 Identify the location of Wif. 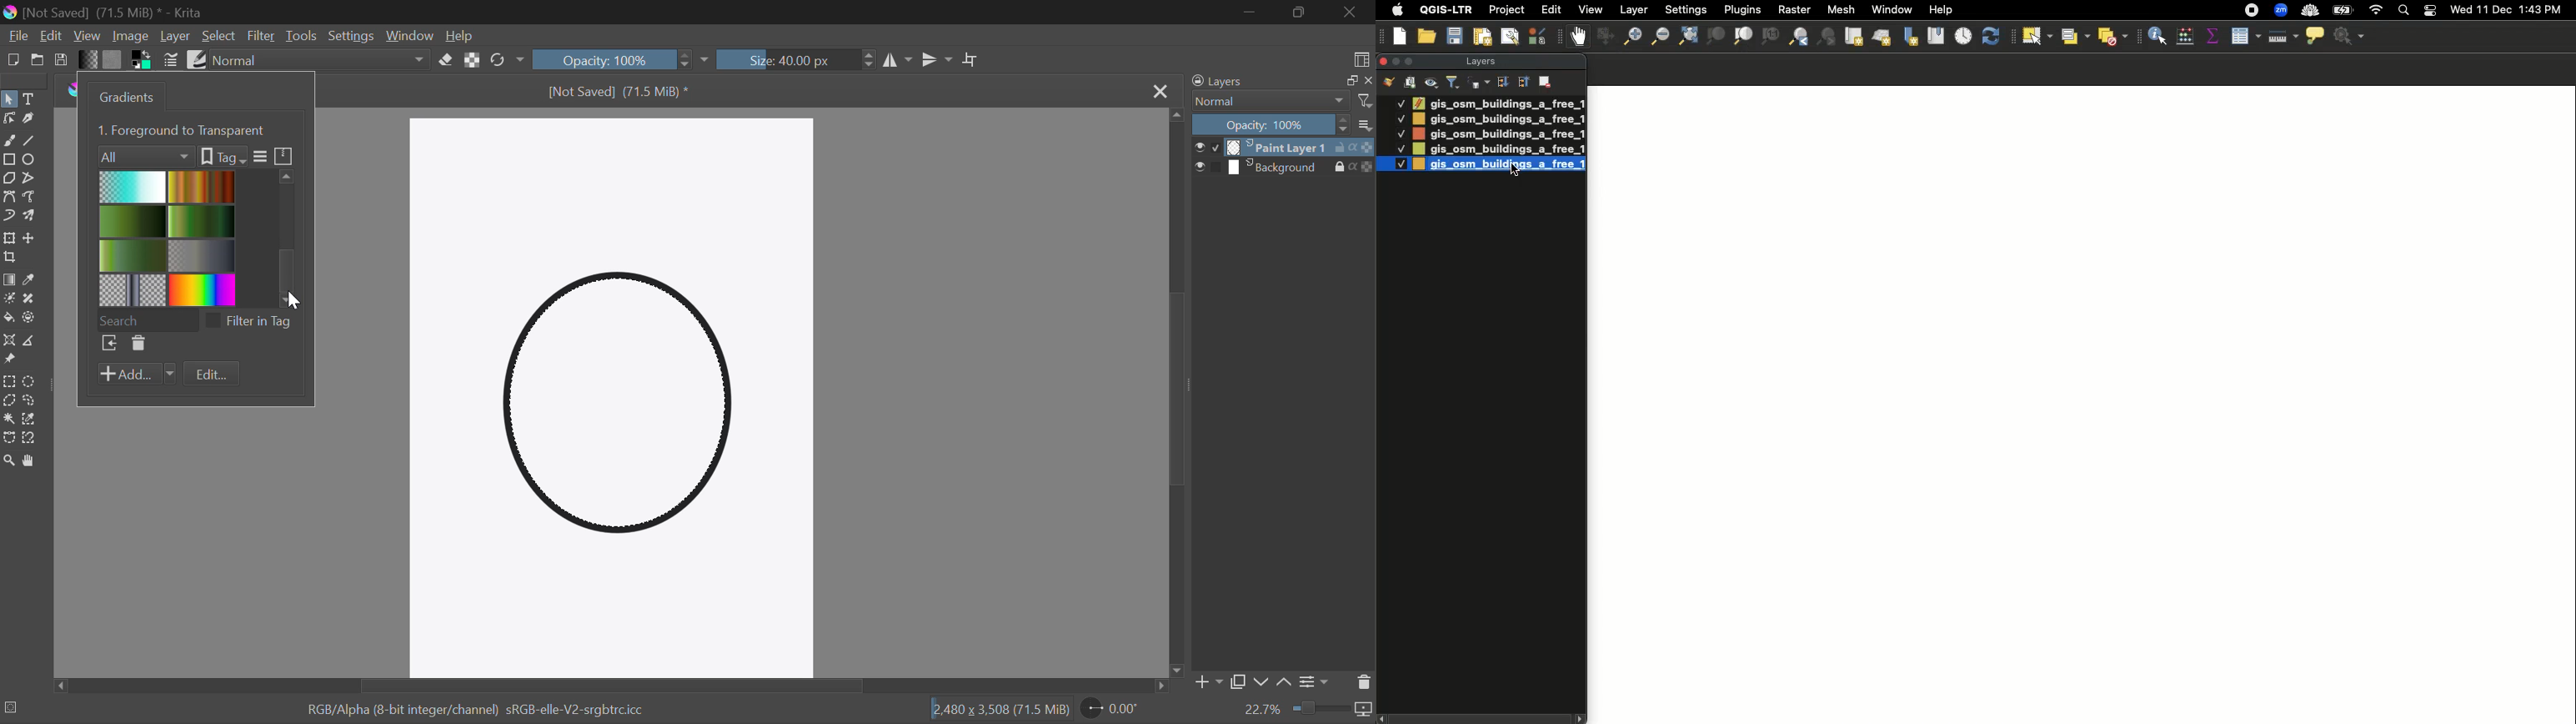
(2376, 11).